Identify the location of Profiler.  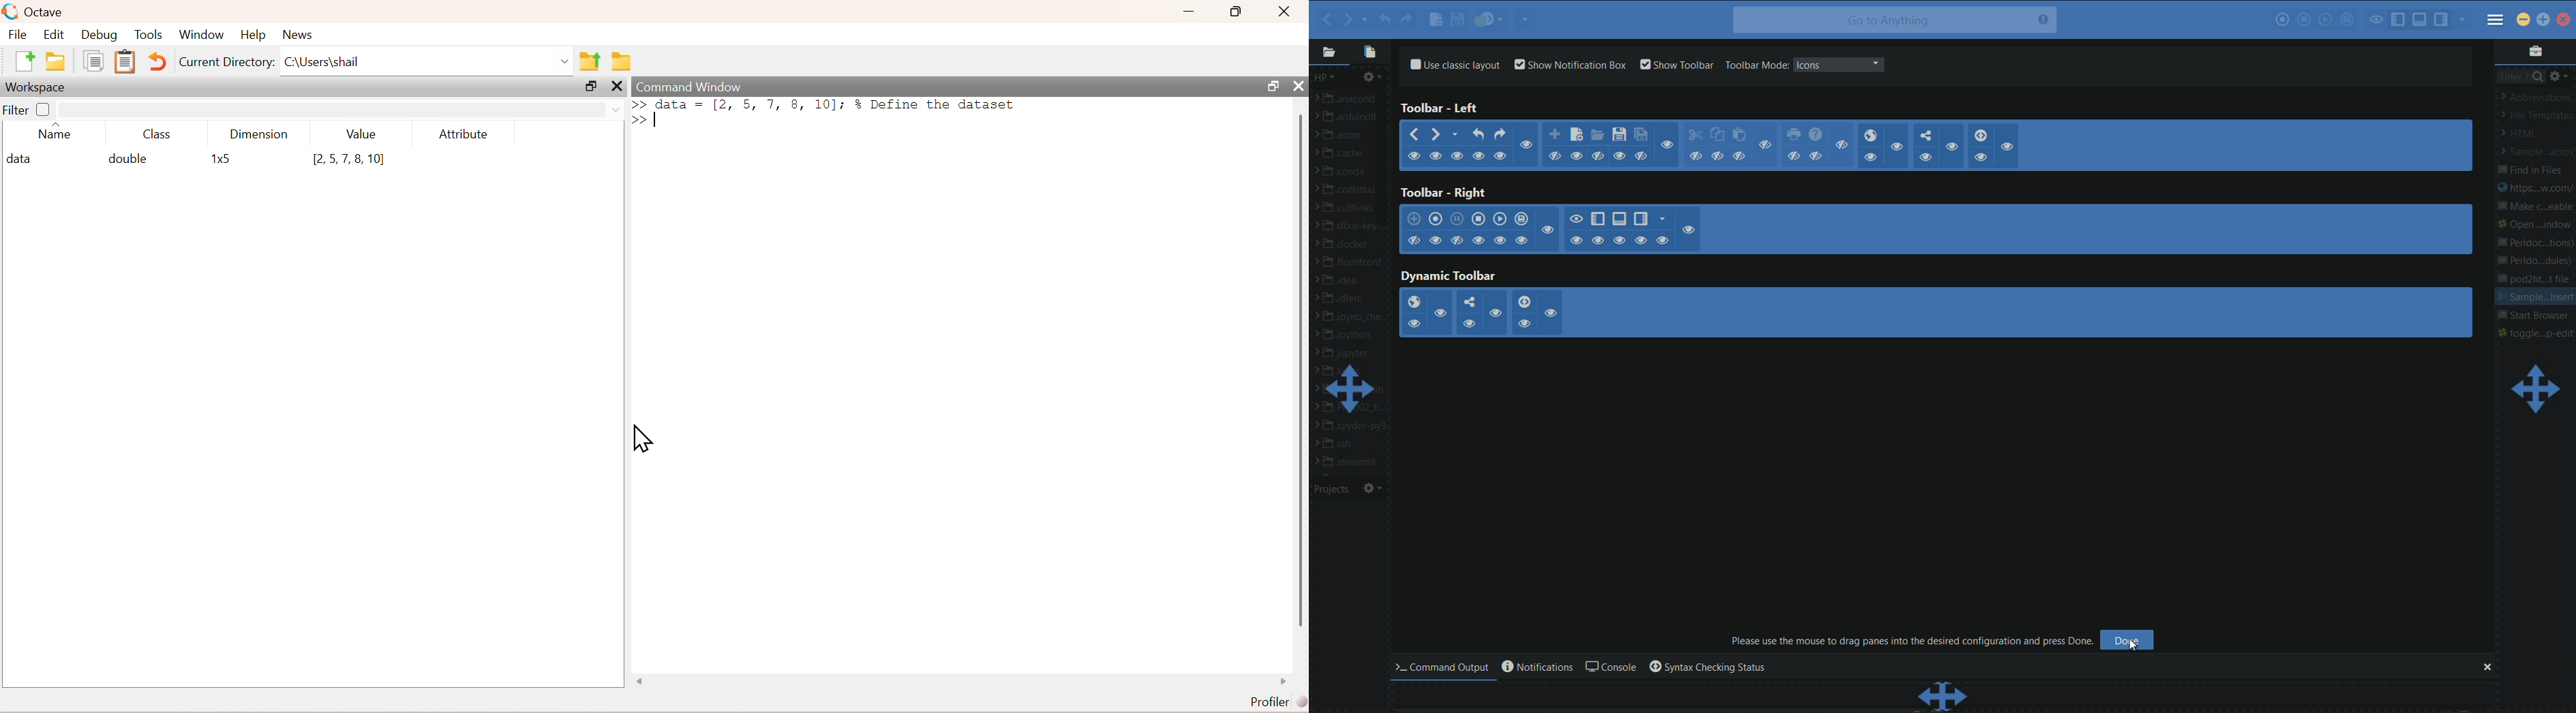
(1279, 702).